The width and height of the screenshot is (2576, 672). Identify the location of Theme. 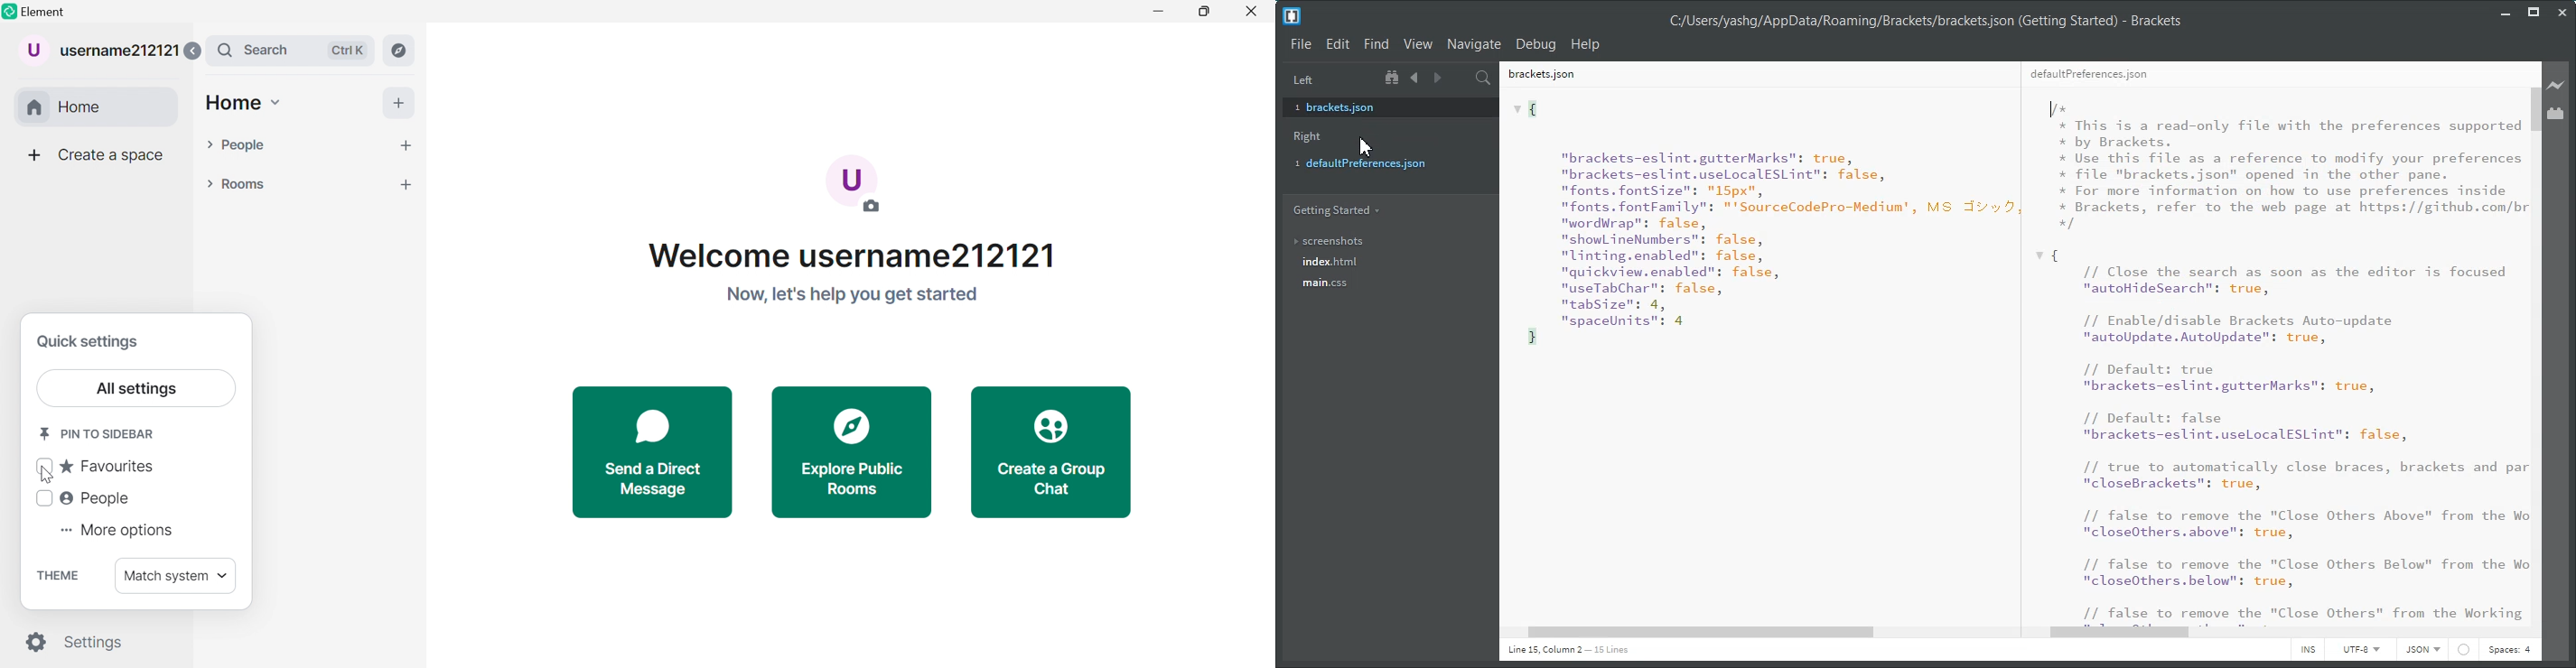
(59, 576).